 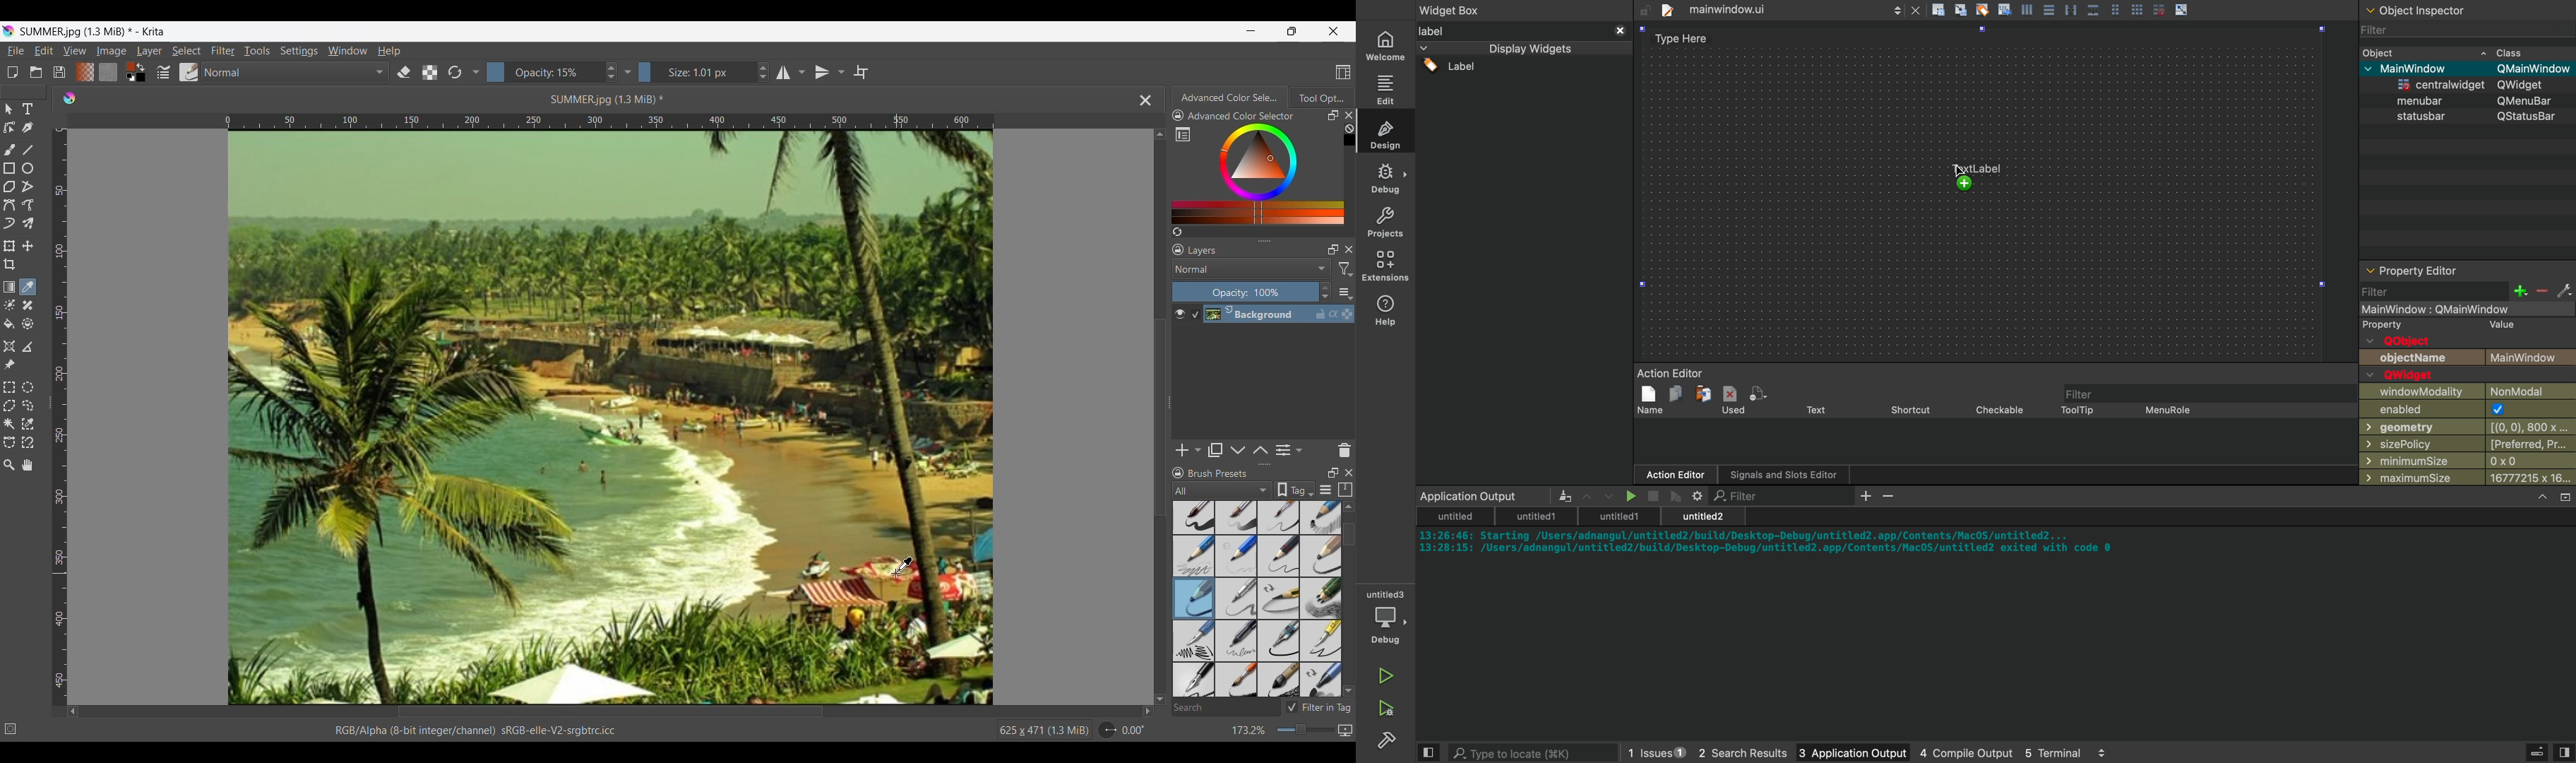 What do you see at coordinates (28, 187) in the screenshot?
I see `Polyline tool` at bounding box center [28, 187].